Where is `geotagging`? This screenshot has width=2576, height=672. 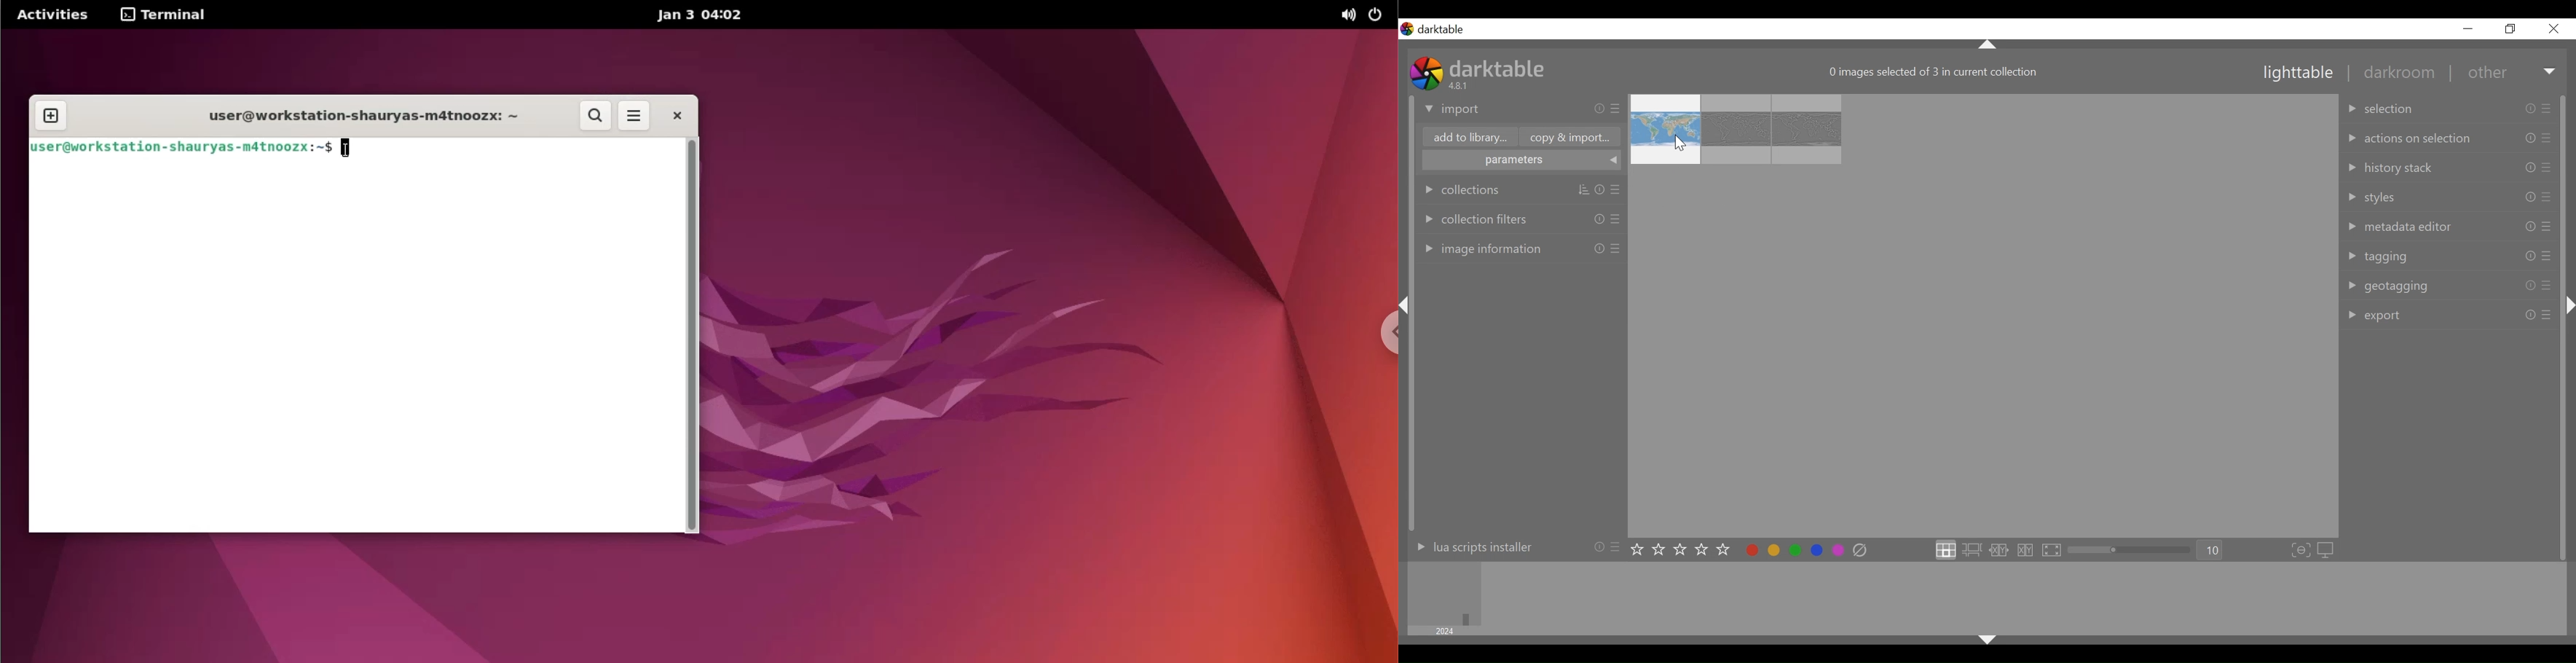
geotagging is located at coordinates (2452, 287).